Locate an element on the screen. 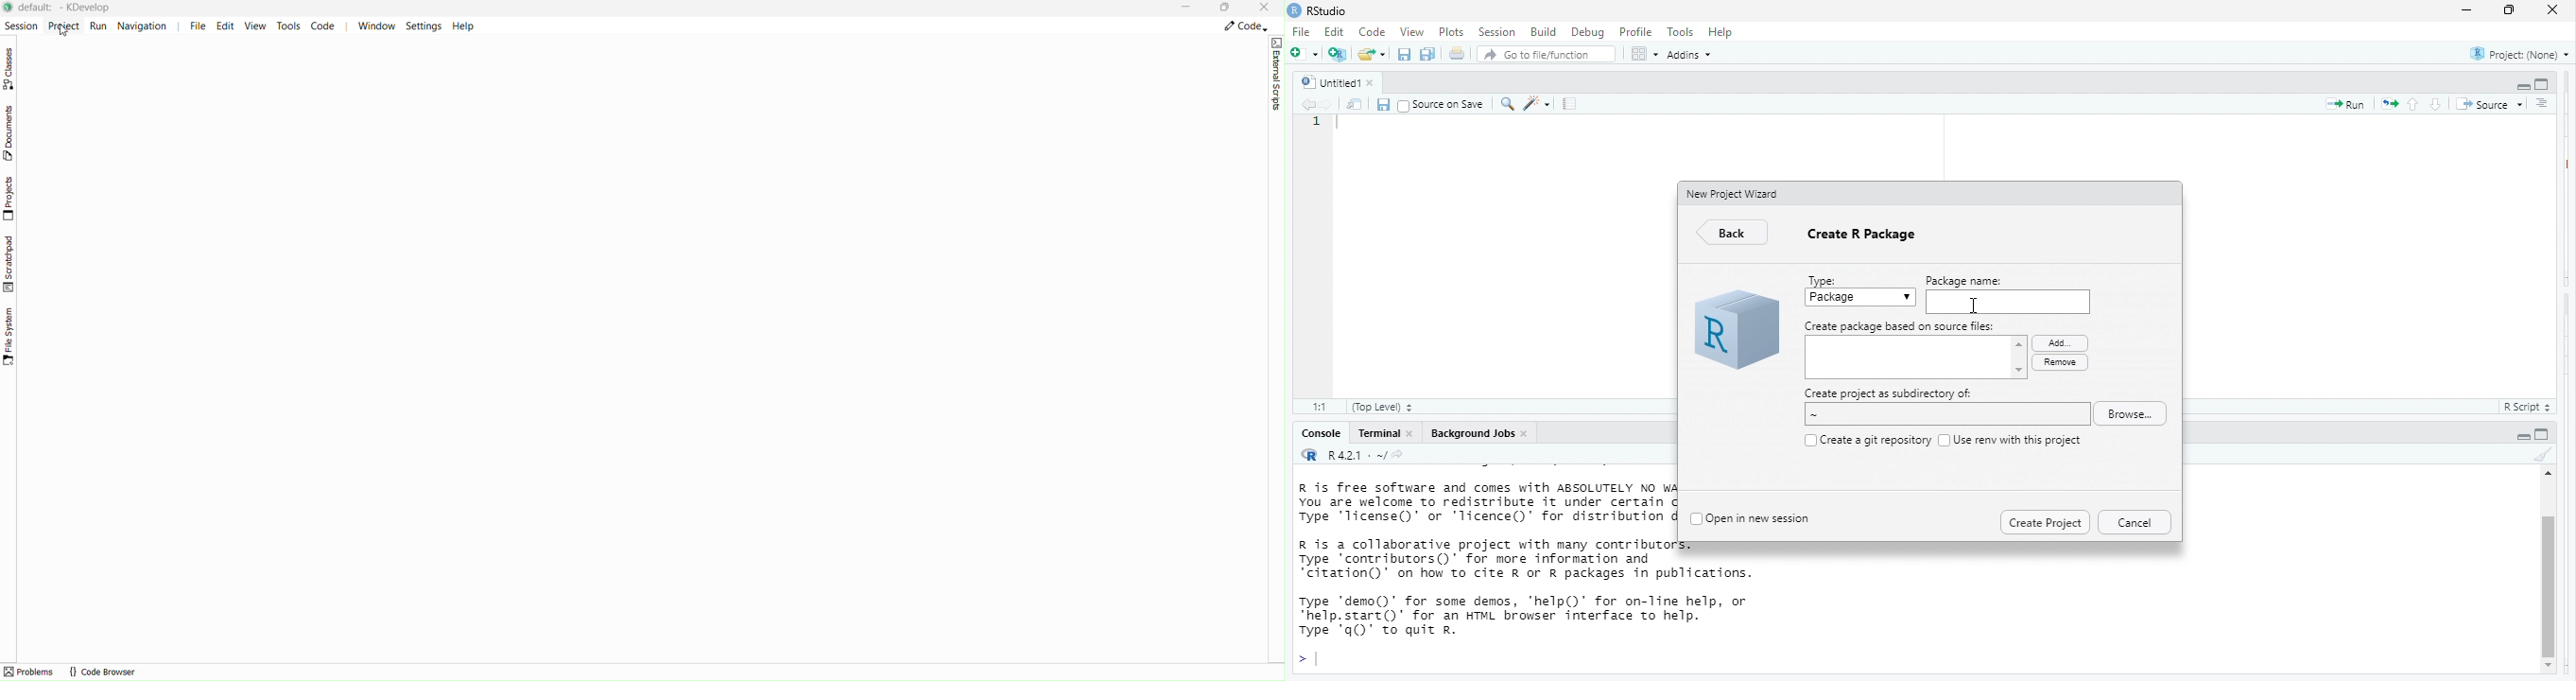 Image resolution: width=2576 pixels, height=700 pixels. cursor movement is located at coordinates (1976, 307).